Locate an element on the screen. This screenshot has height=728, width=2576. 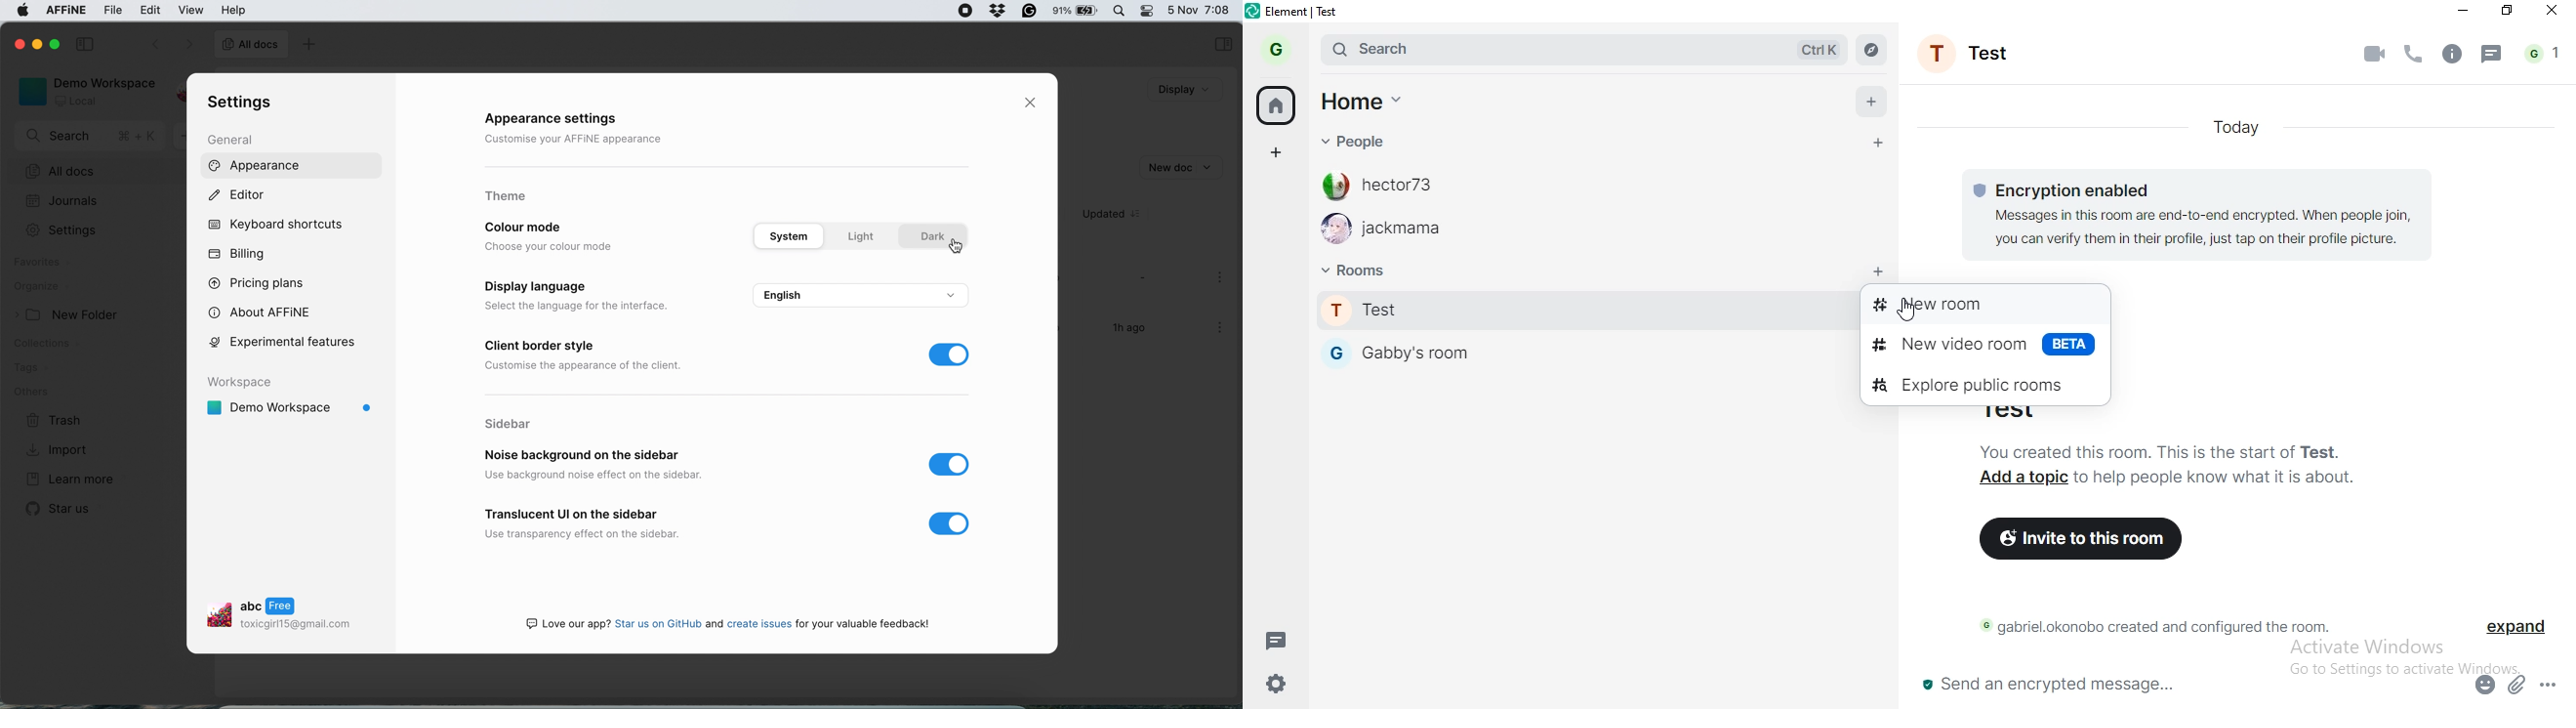
add people is located at coordinates (1875, 142).